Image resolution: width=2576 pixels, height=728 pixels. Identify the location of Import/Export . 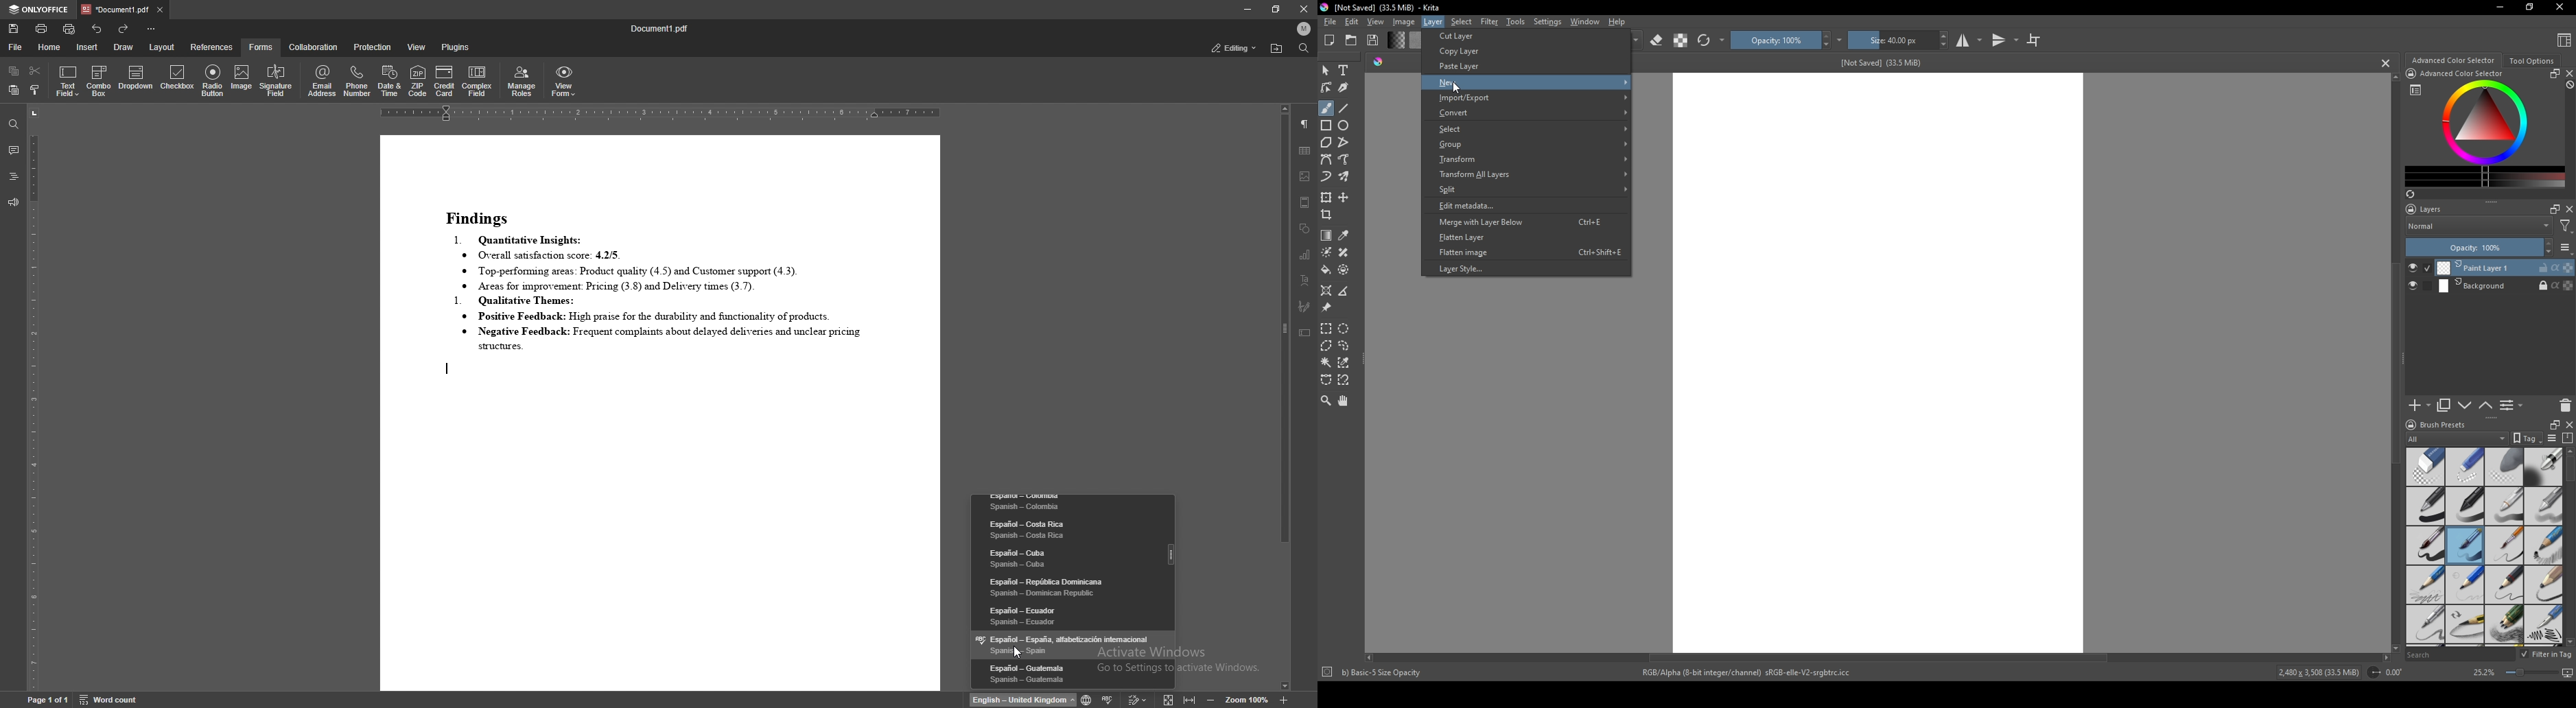
(1532, 98).